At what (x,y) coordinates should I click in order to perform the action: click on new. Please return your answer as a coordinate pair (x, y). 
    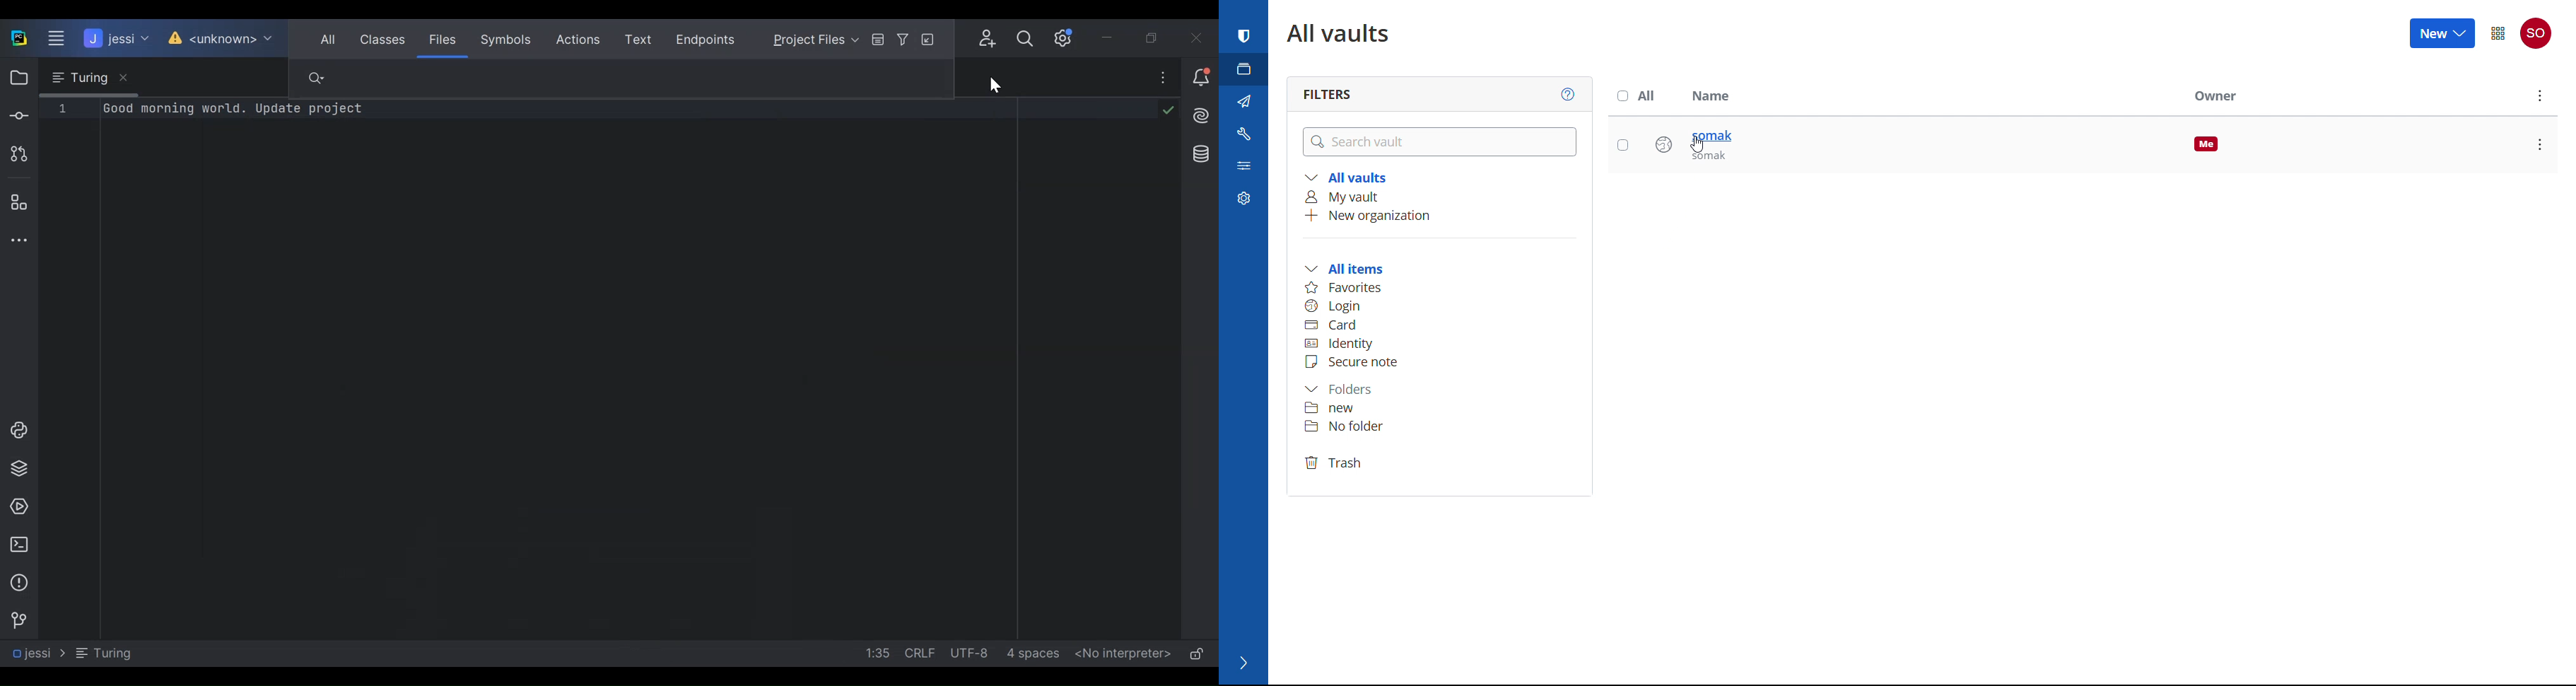
    Looking at the image, I should click on (2443, 33).